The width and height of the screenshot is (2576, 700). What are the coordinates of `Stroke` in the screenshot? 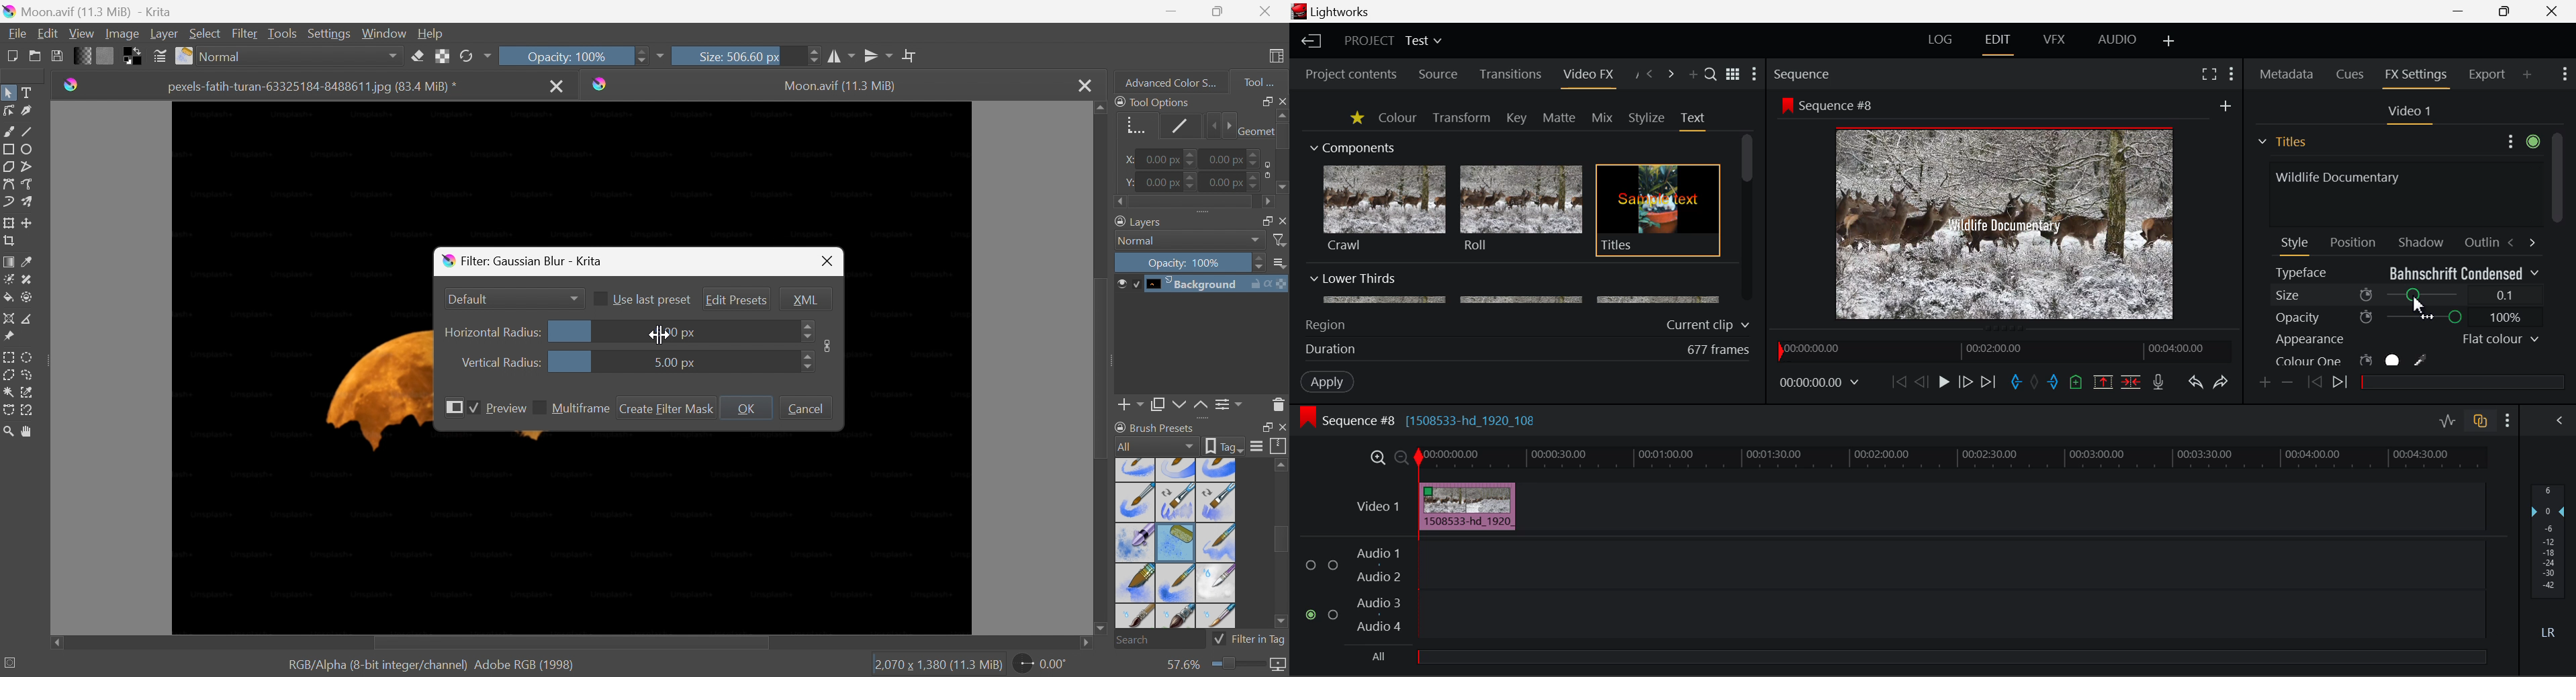 It's located at (1177, 127).